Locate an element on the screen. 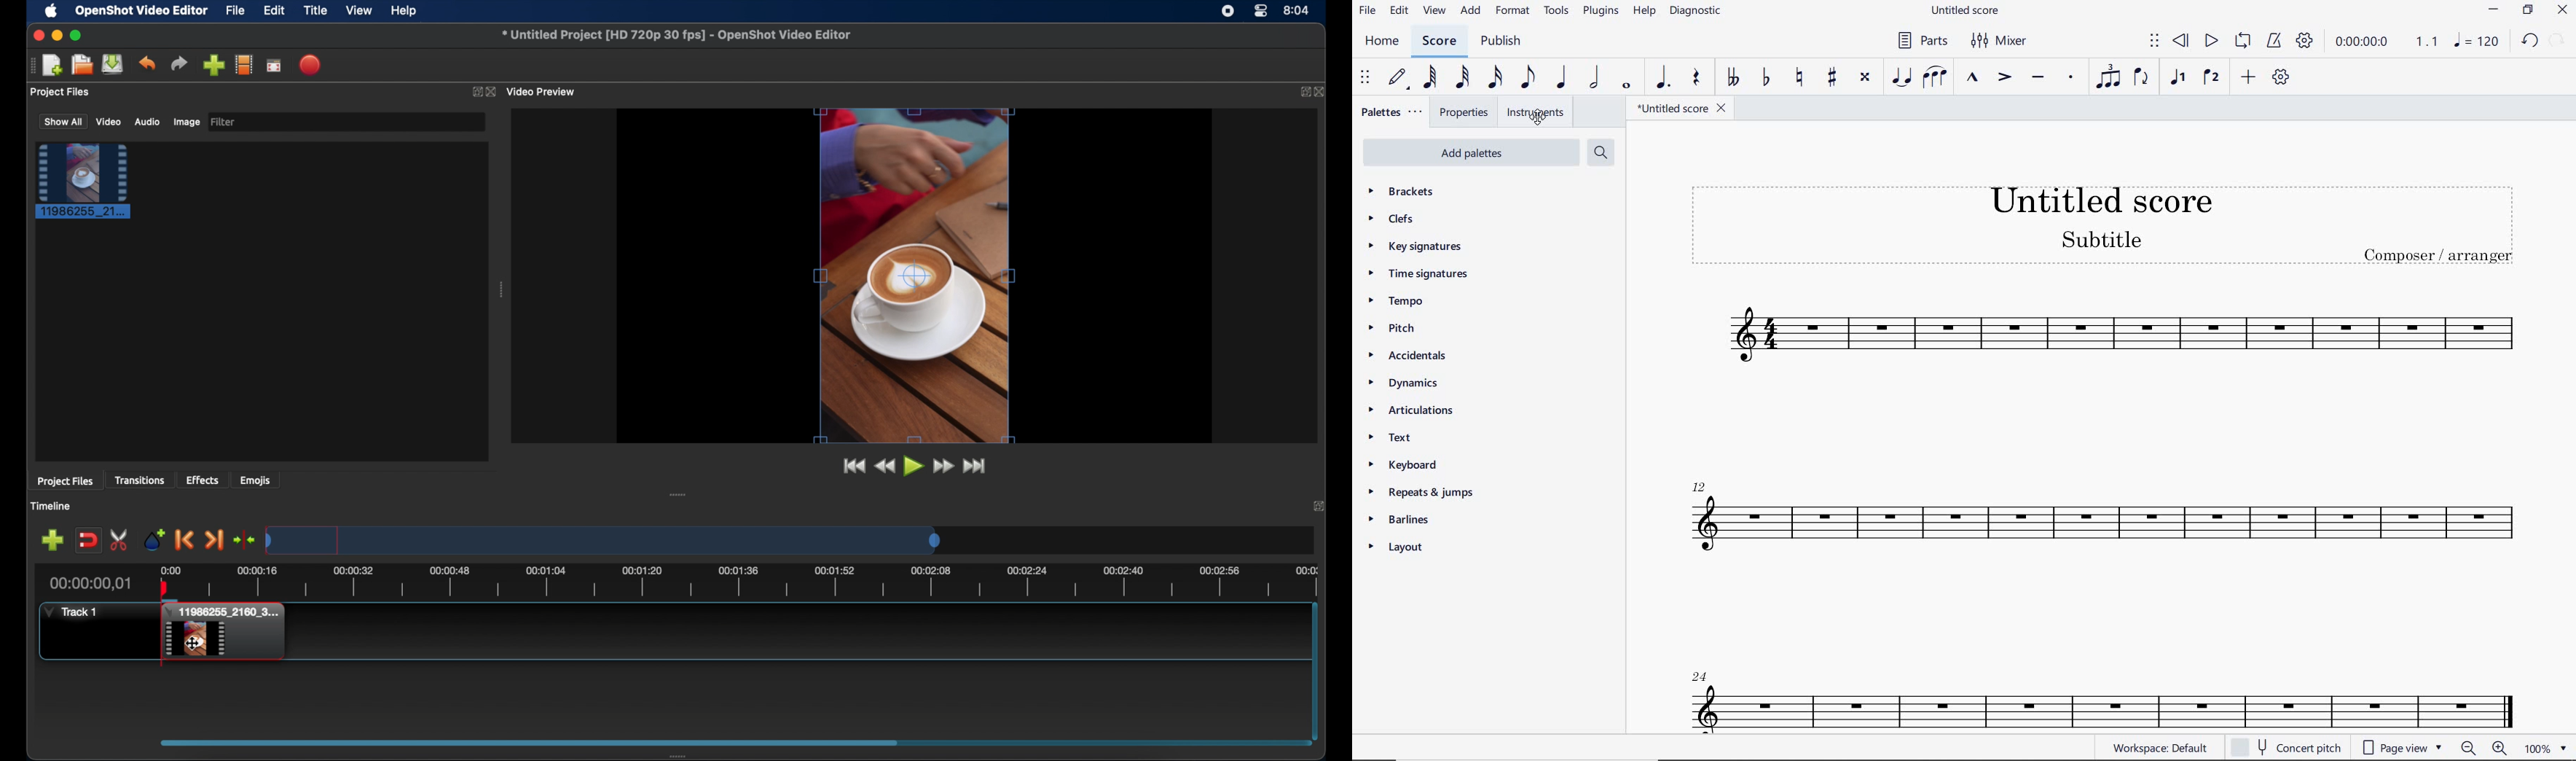 Image resolution: width=2576 pixels, height=784 pixels. effects is located at coordinates (203, 479).